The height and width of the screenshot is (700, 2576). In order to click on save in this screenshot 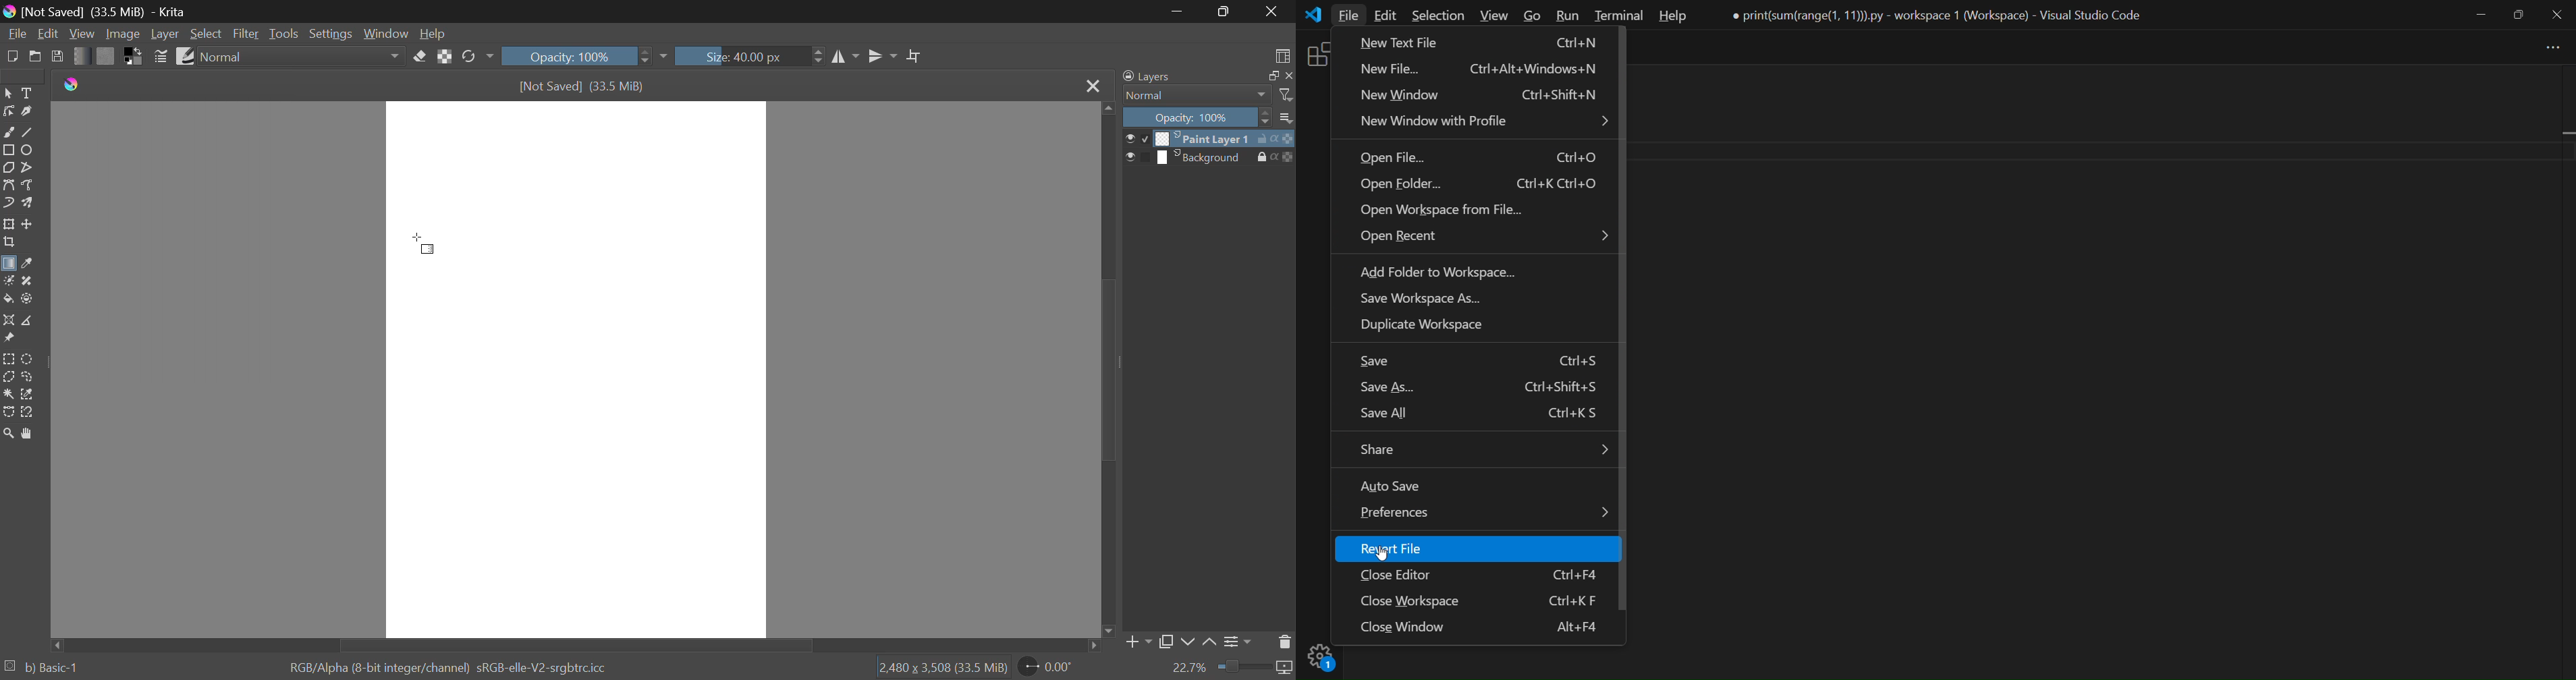, I will do `click(1487, 361)`.